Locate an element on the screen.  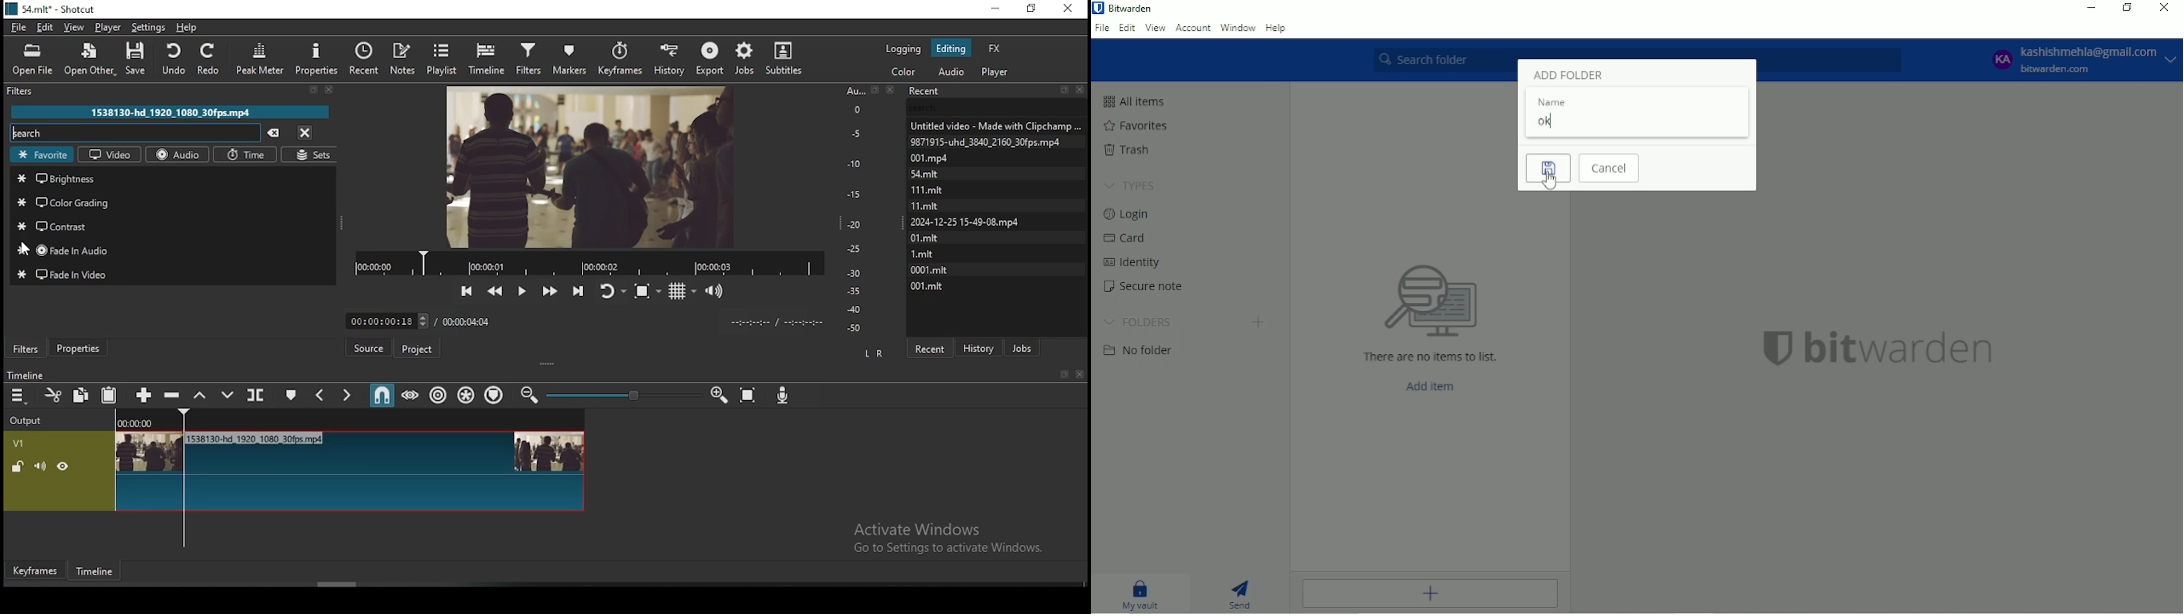
audio is located at coordinates (999, 72).